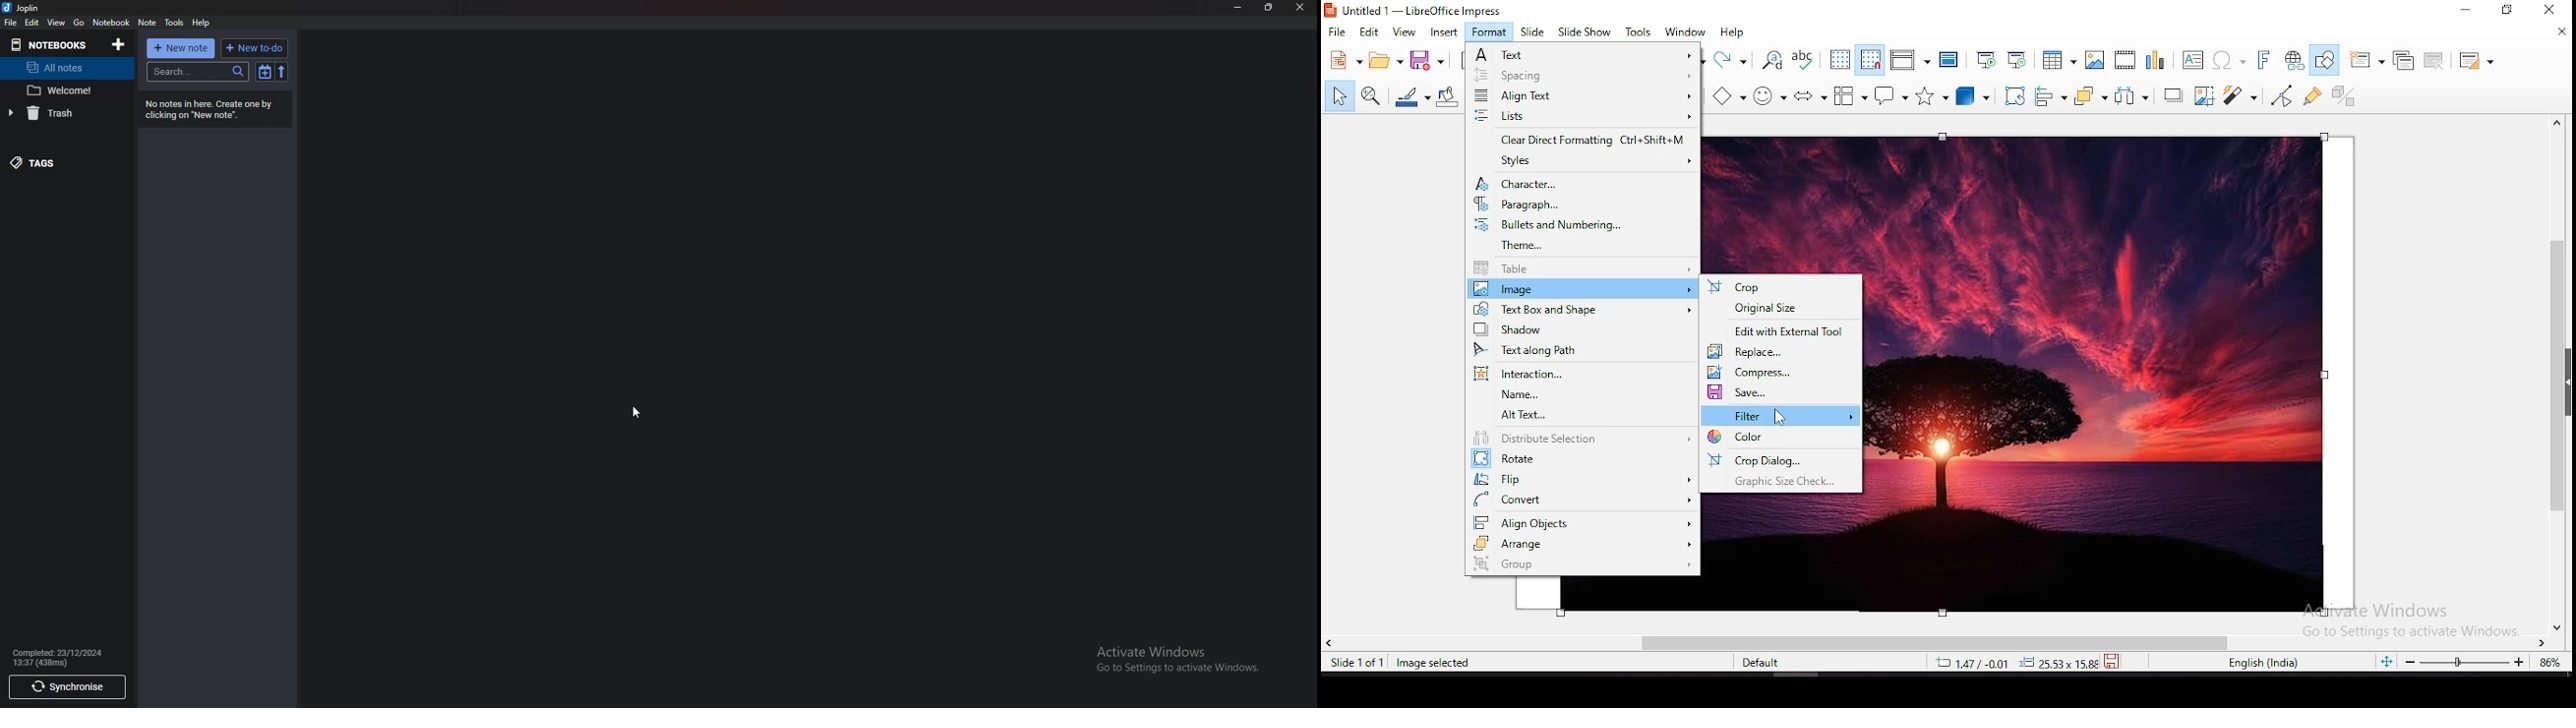 This screenshot has height=728, width=2576. I want to click on toggle point edit mode, so click(2281, 95).